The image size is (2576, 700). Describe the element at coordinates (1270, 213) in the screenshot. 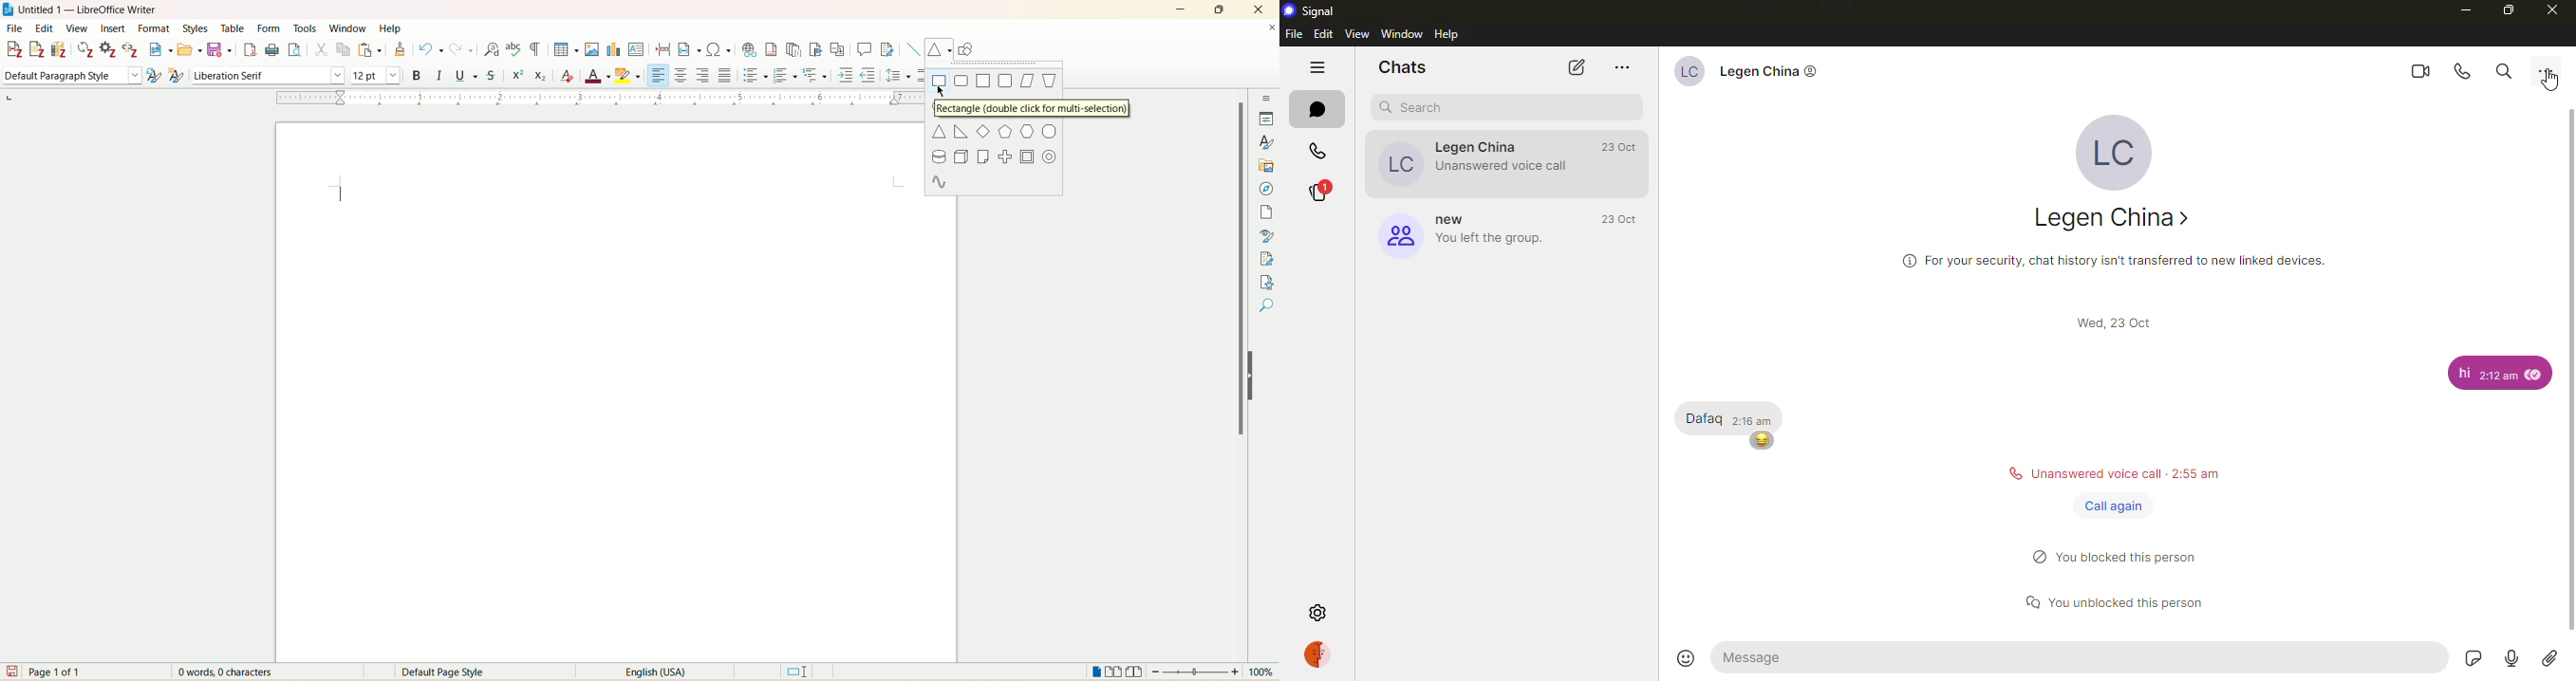

I see `page ` at that location.